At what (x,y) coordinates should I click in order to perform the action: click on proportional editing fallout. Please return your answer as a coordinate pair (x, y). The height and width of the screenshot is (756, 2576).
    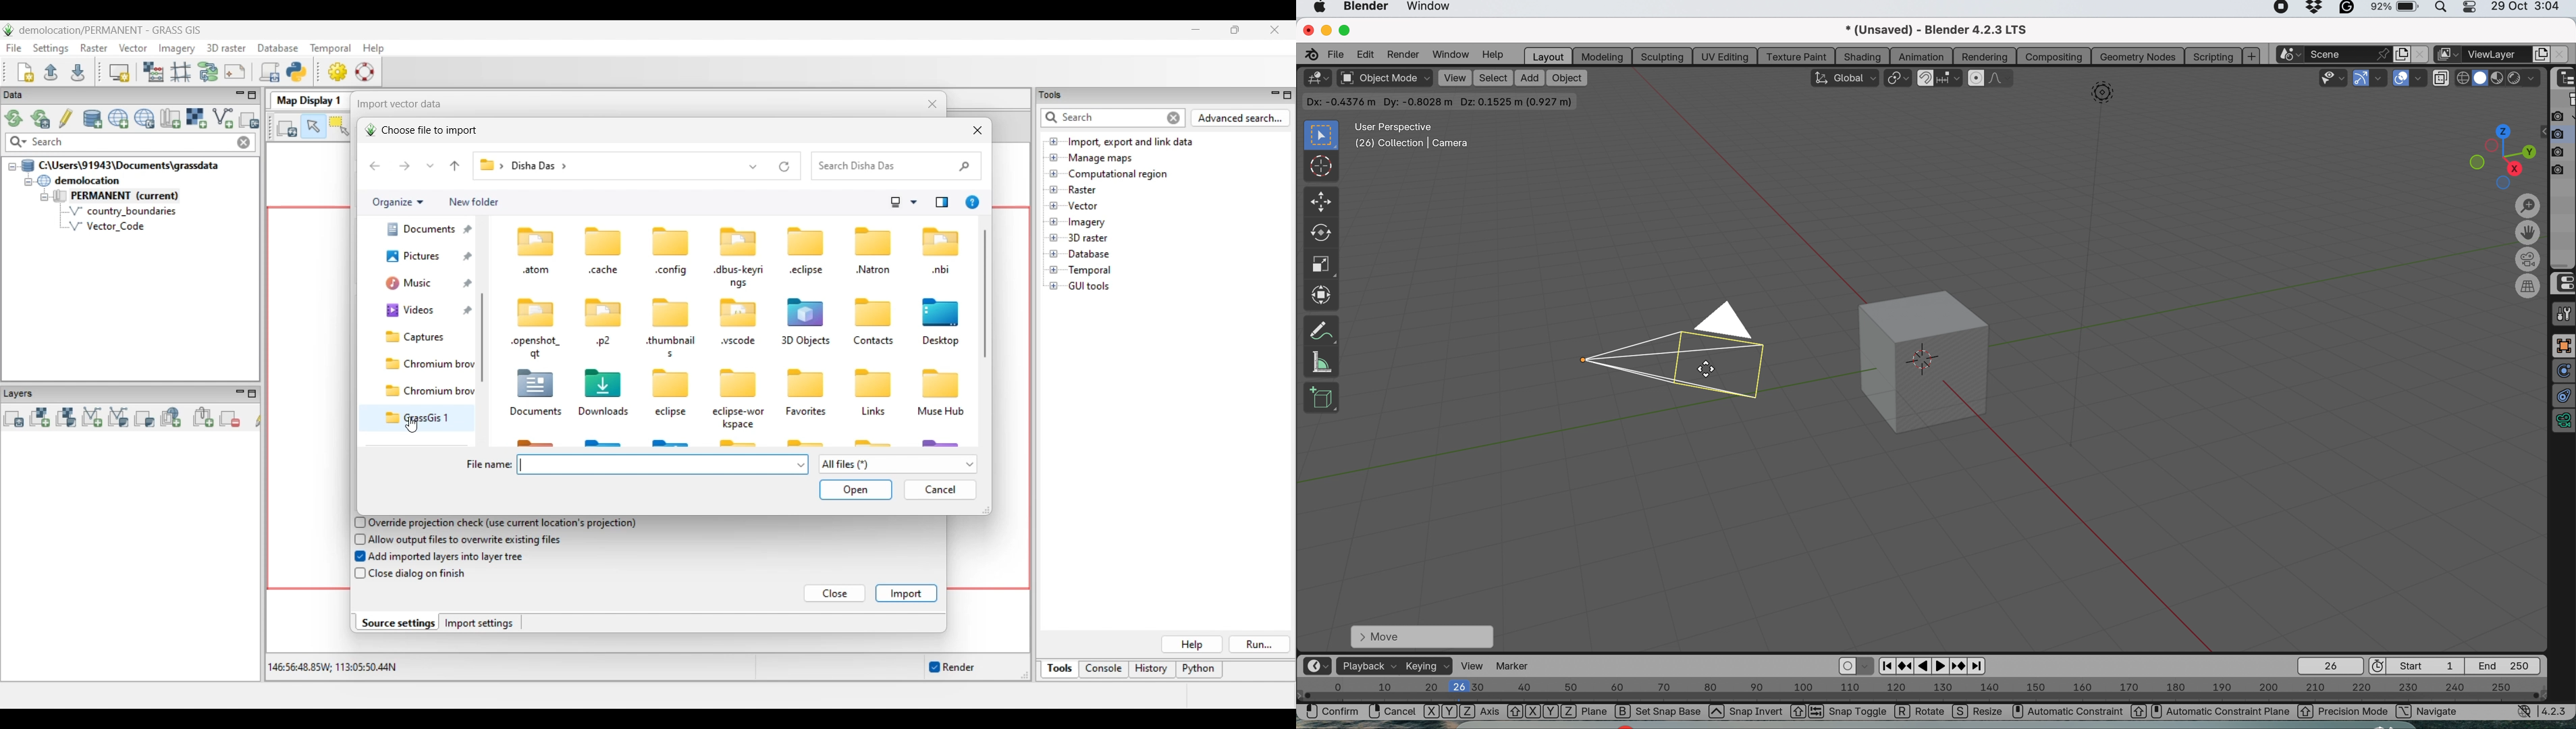
    Looking at the image, I should click on (2002, 79).